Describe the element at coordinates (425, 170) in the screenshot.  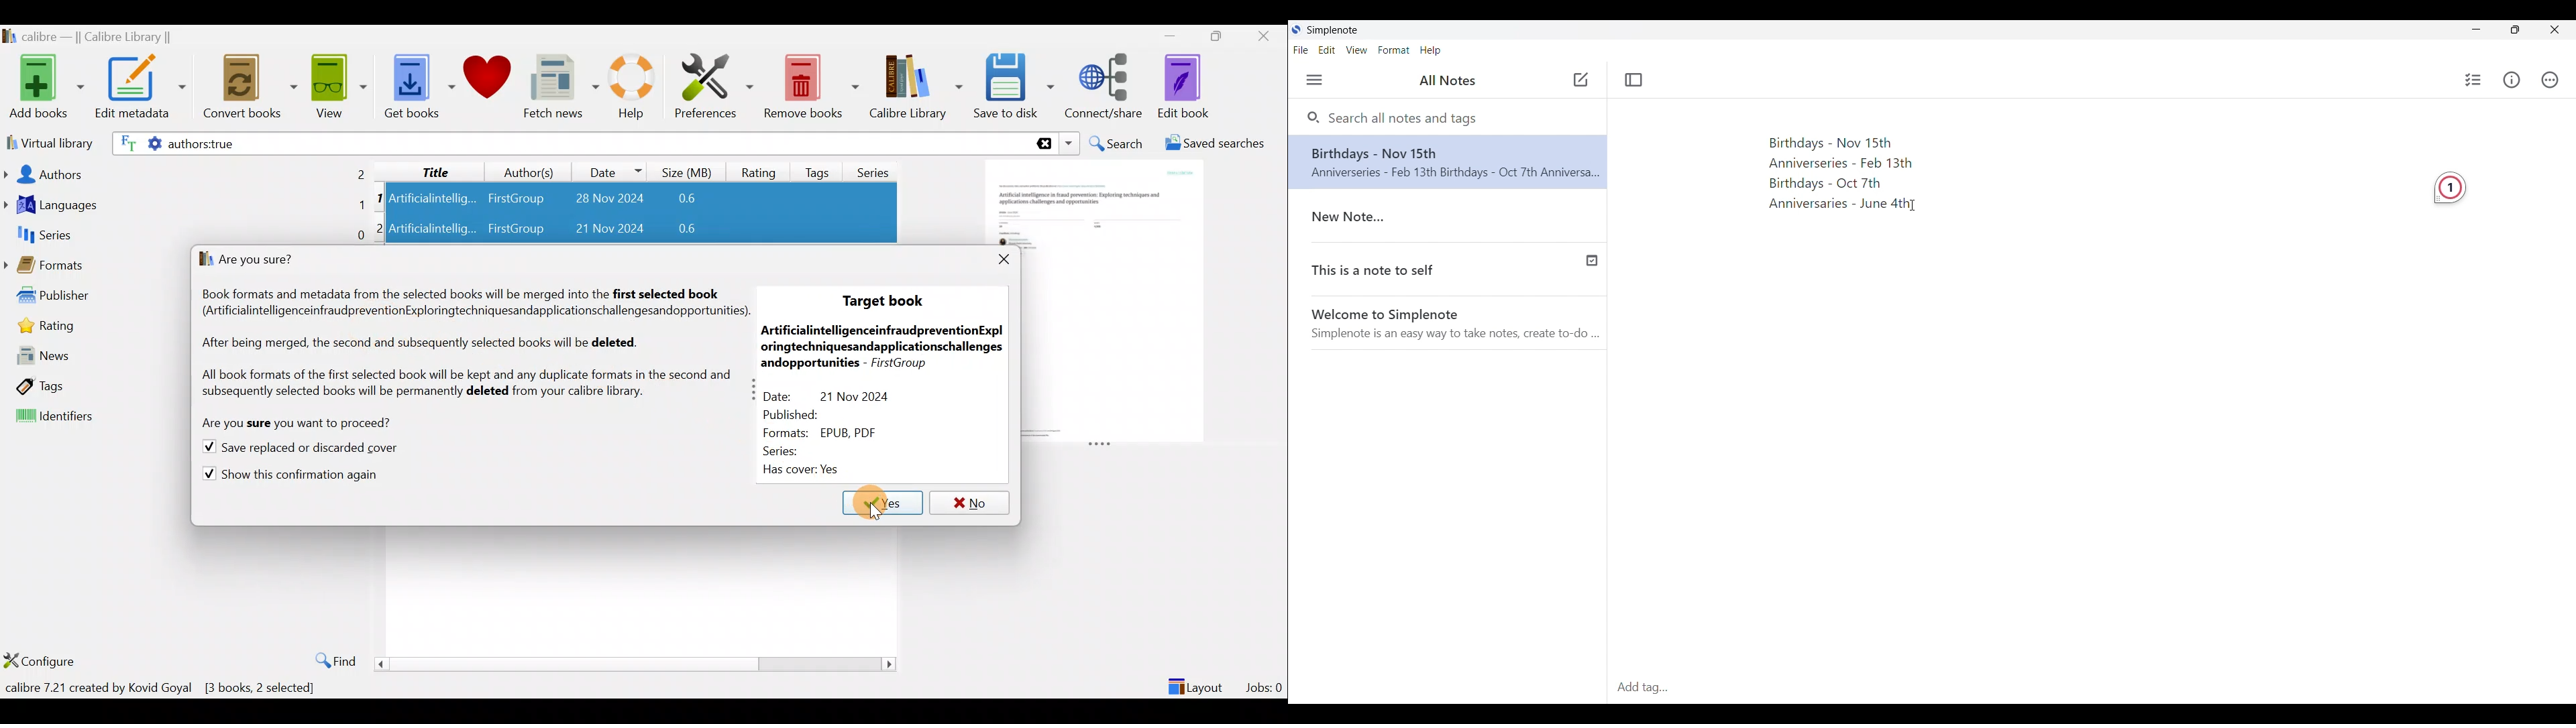
I see `Title` at that location.